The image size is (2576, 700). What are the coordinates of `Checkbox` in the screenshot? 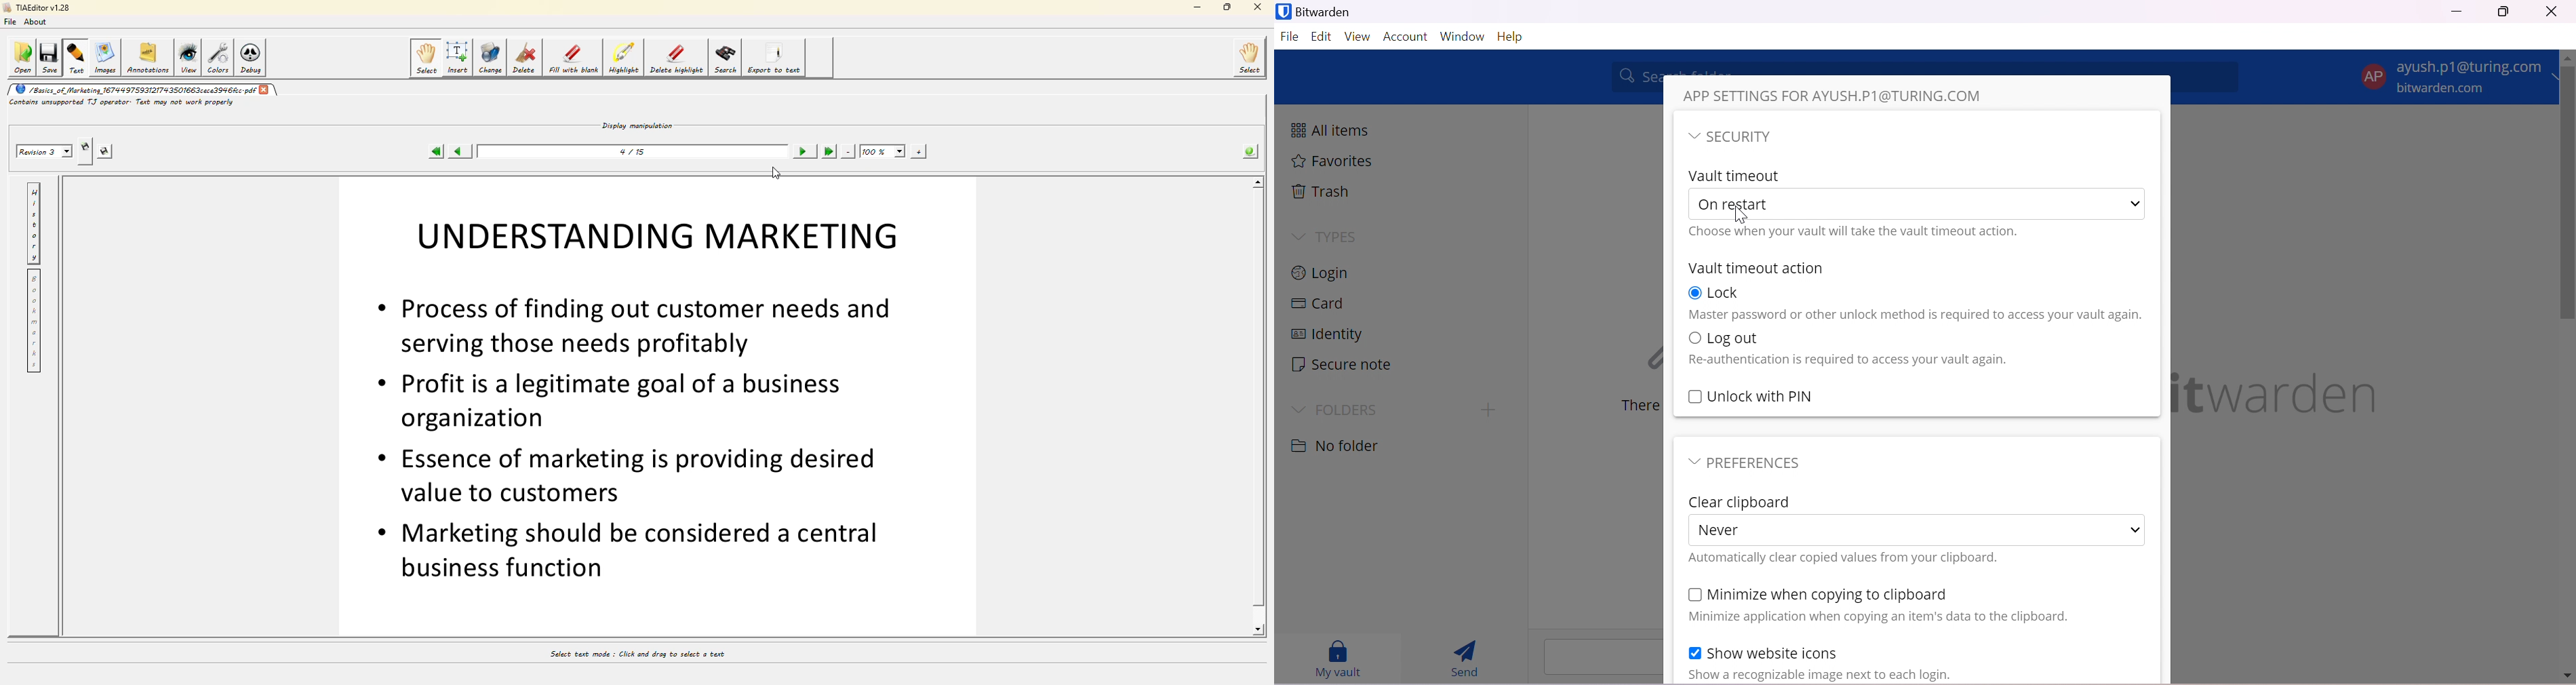 It's located at (1694, 652).